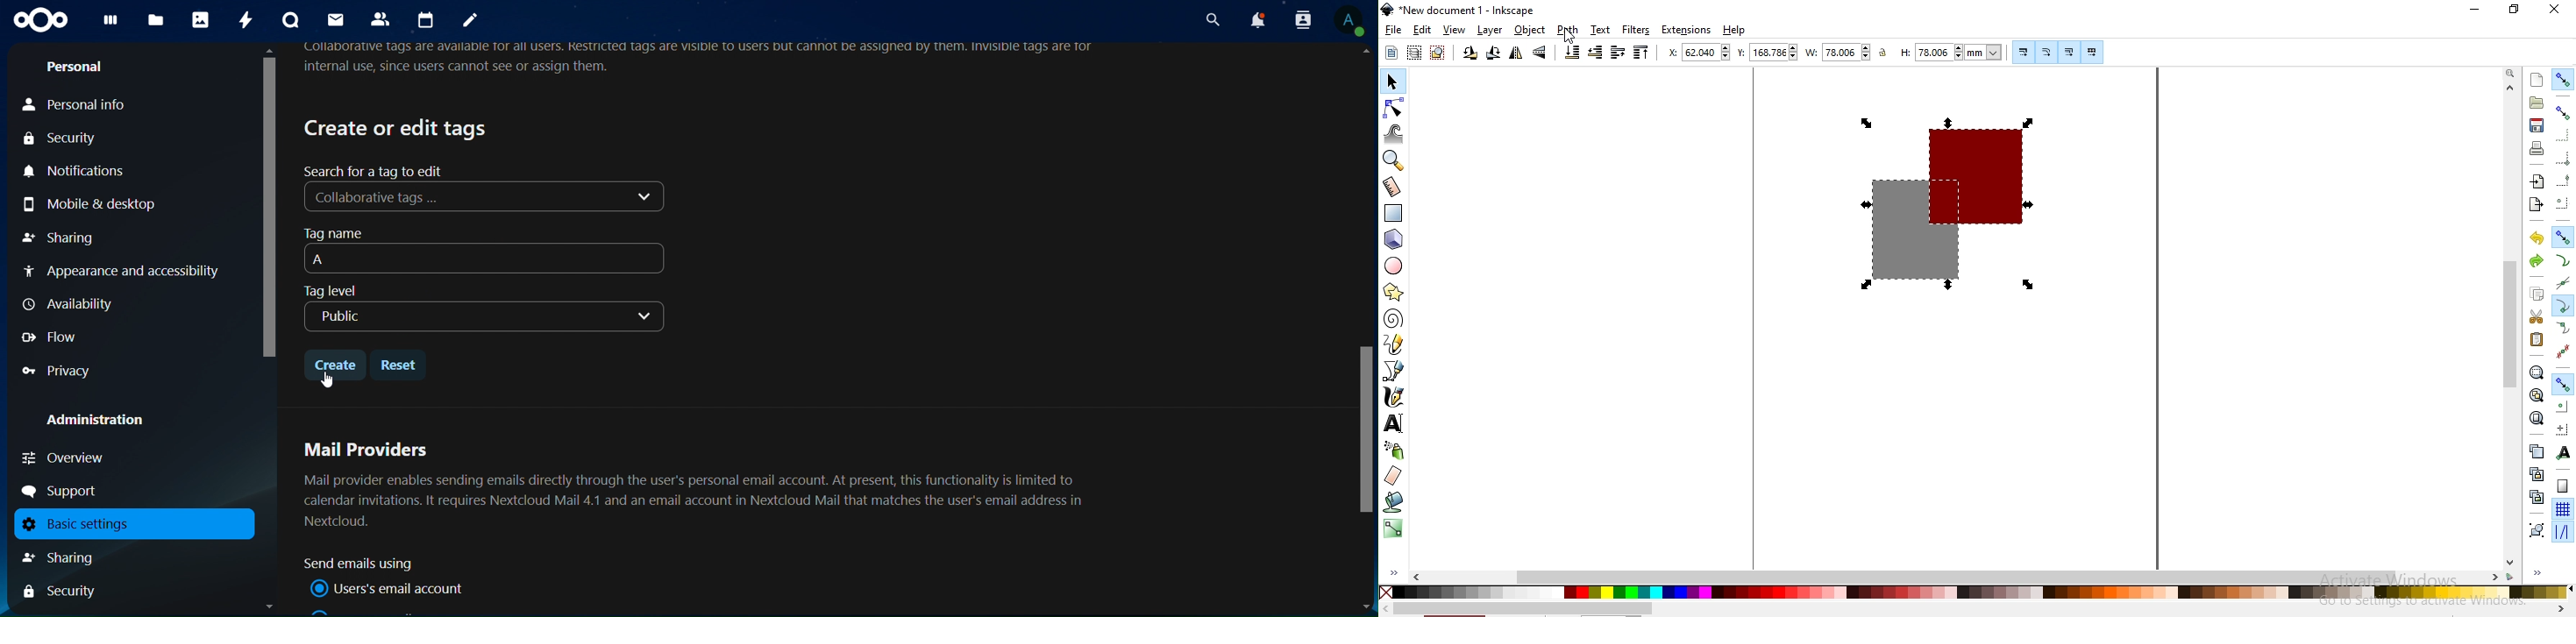 The width and height of the screenshot is (2576, 644). What do you see at coordinates (58, 371) in the screenshot?
I see `privacy` at bounding box center [58, 371].